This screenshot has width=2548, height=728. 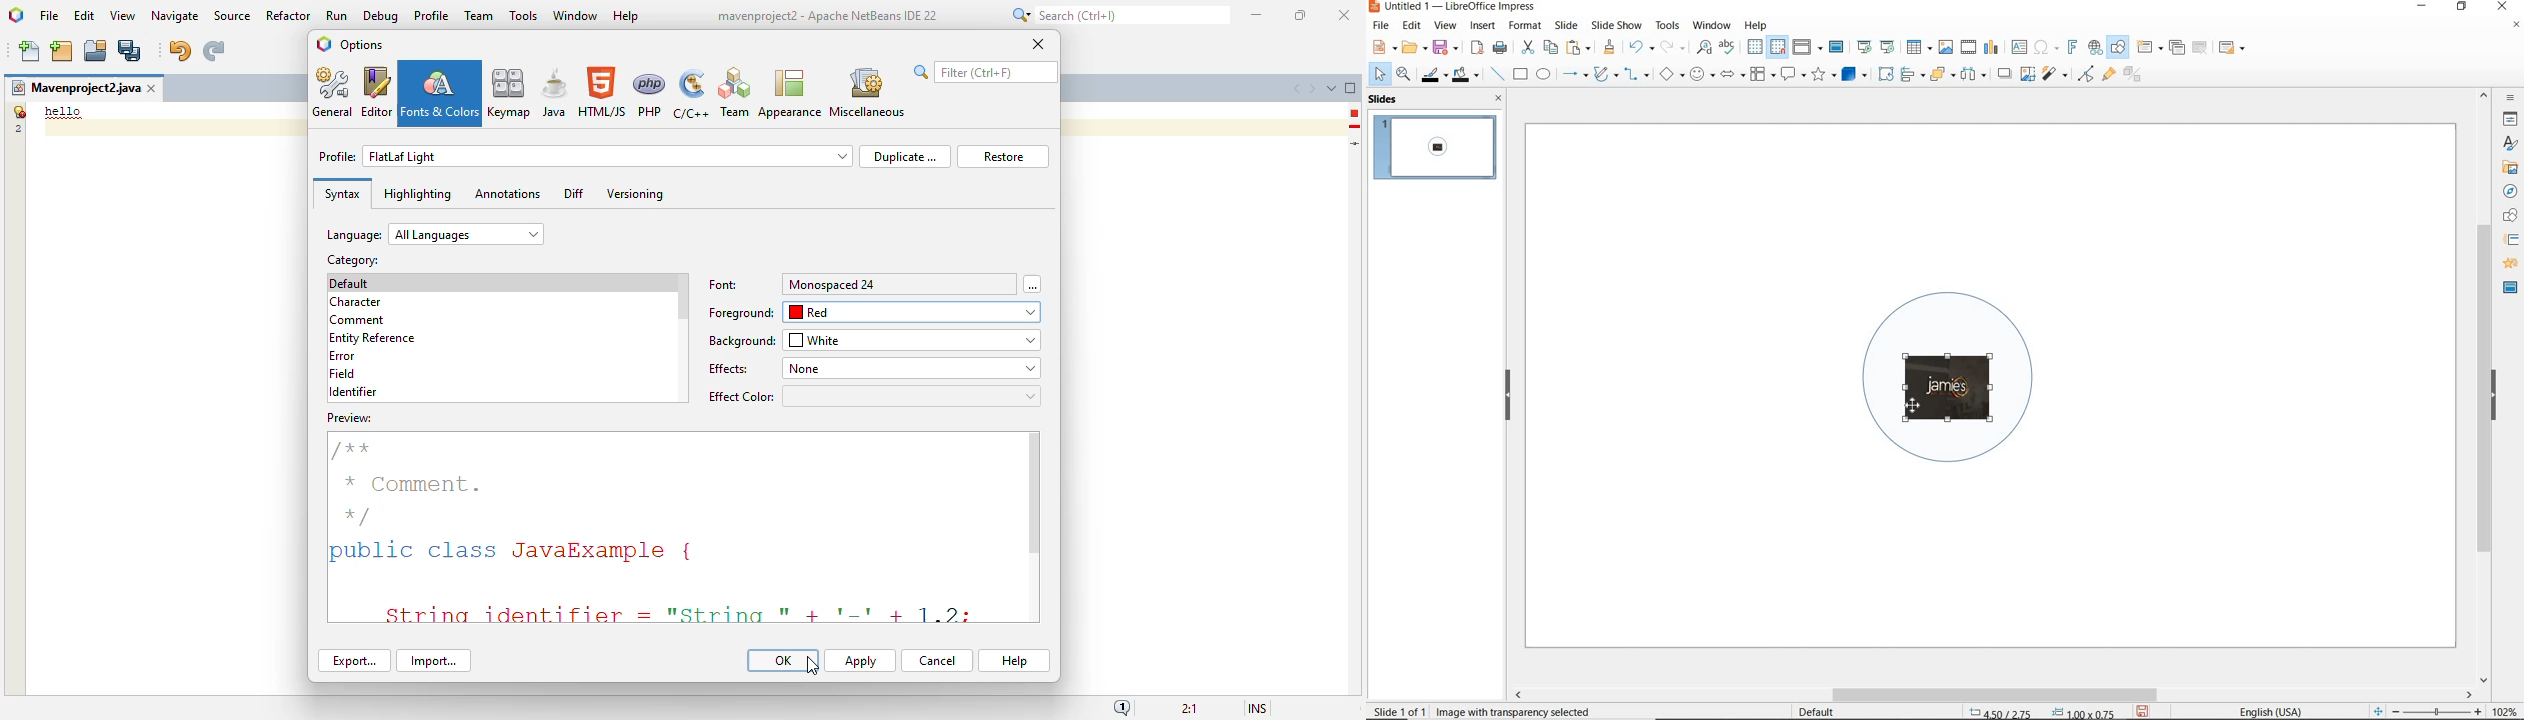 I want to click on view, so click(x=1445, y=26).